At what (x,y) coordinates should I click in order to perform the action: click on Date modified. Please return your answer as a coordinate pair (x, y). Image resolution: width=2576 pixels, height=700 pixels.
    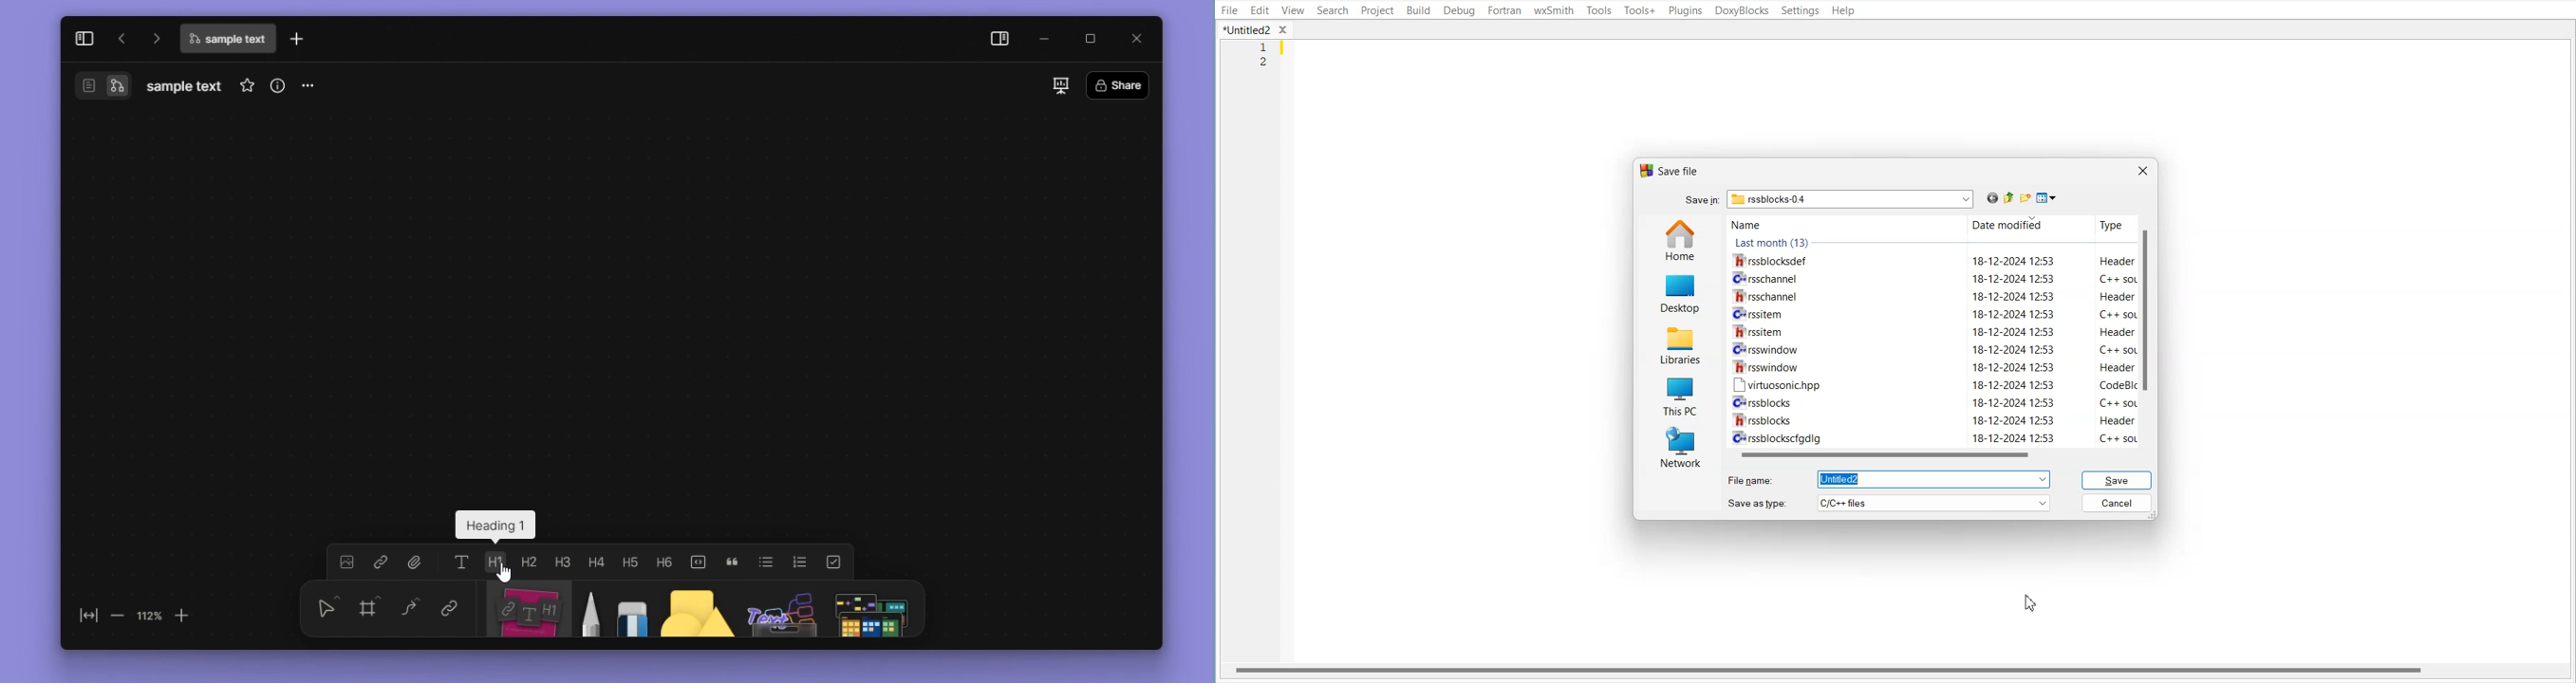
    Looking at the image, I should click on (2020, 224).